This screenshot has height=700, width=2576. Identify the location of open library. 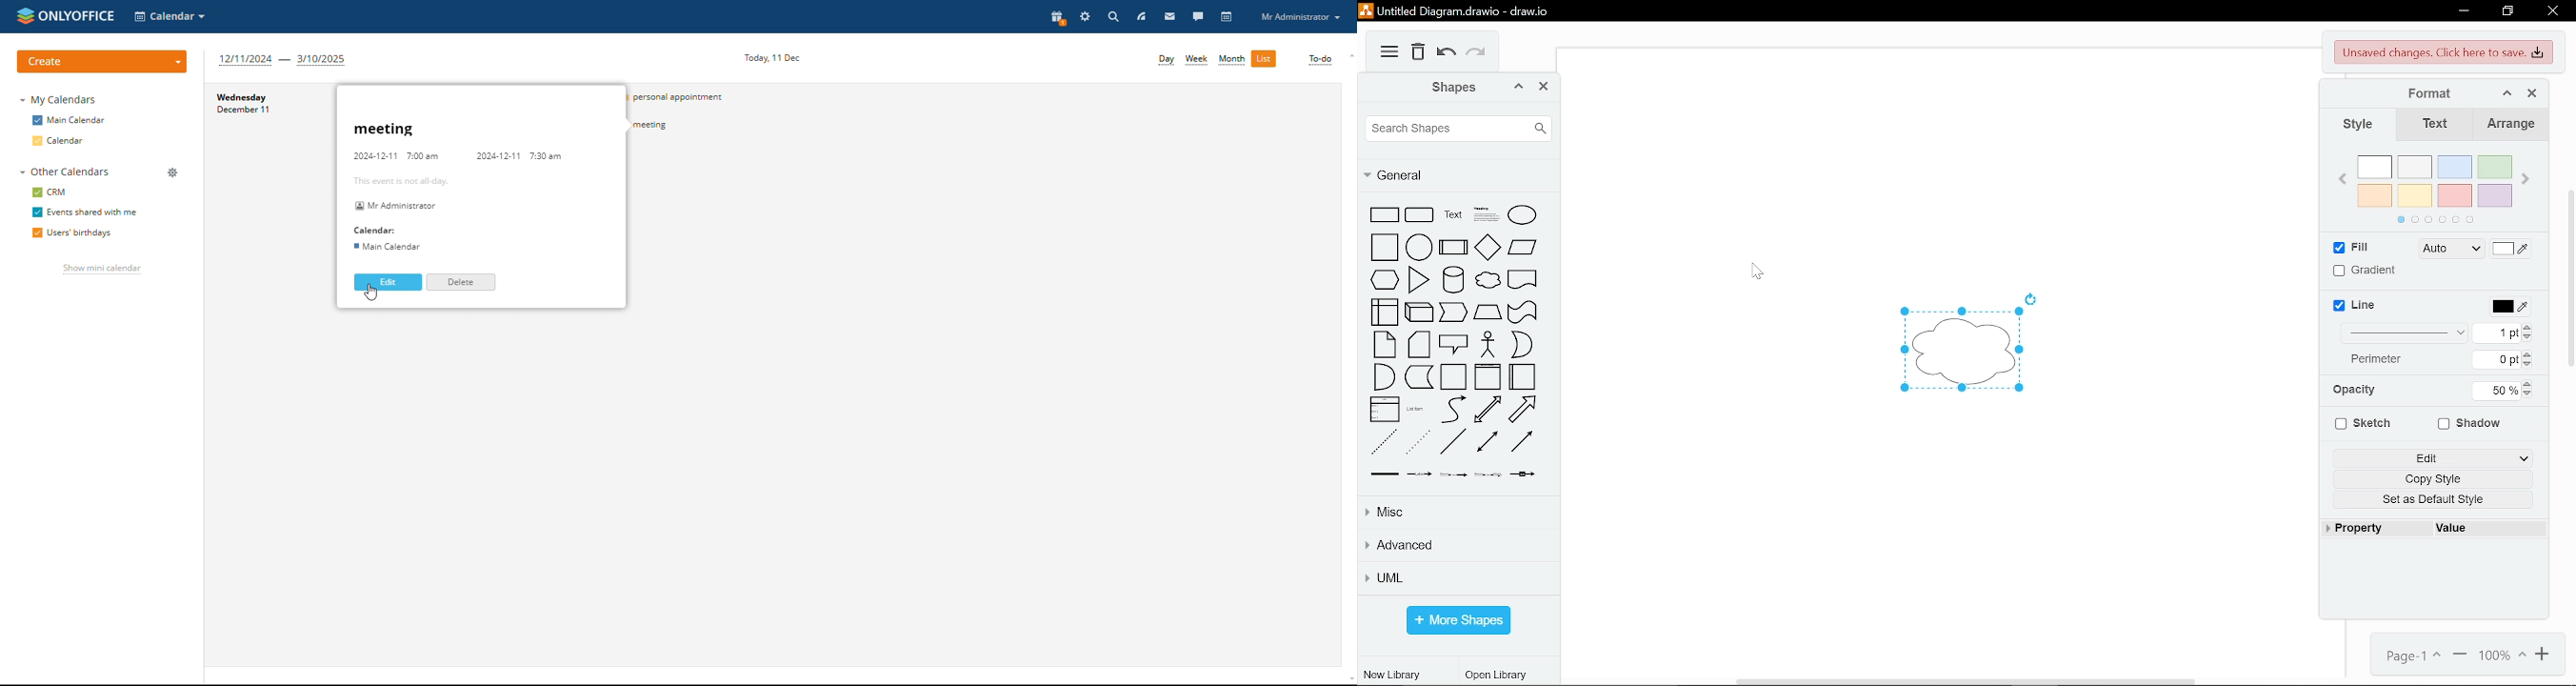
(1497, 675).